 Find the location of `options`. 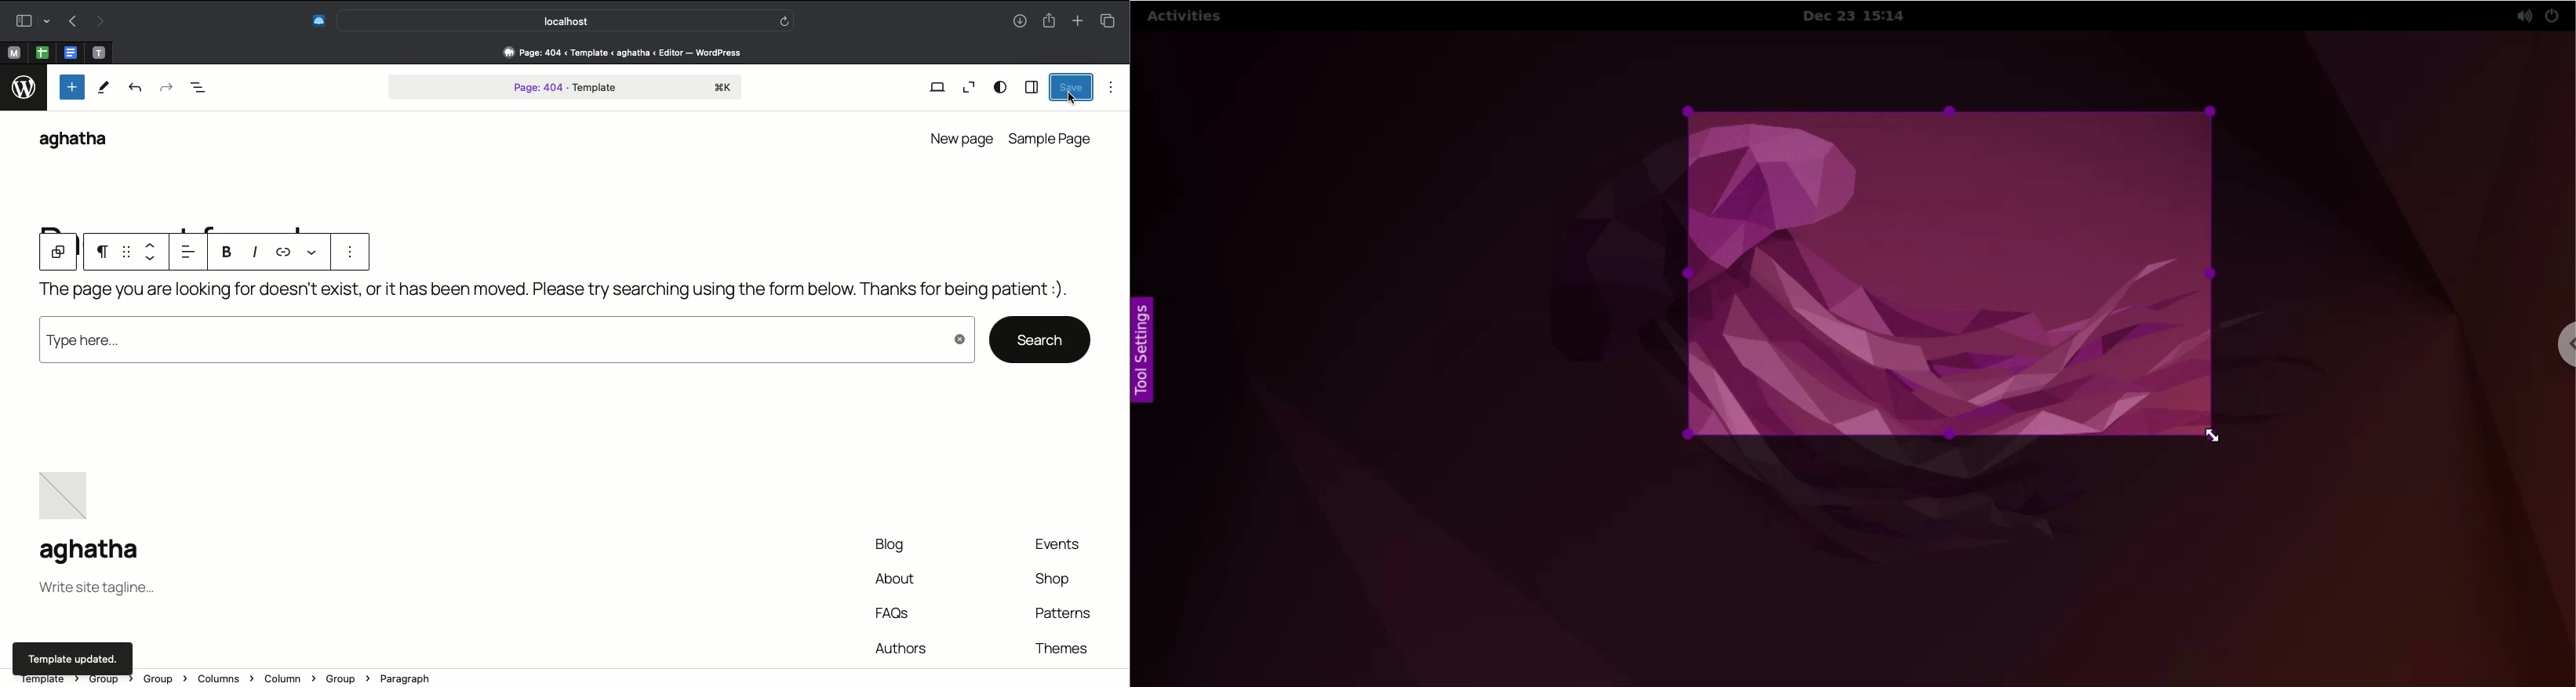

options is located at coordinates (345, 253).